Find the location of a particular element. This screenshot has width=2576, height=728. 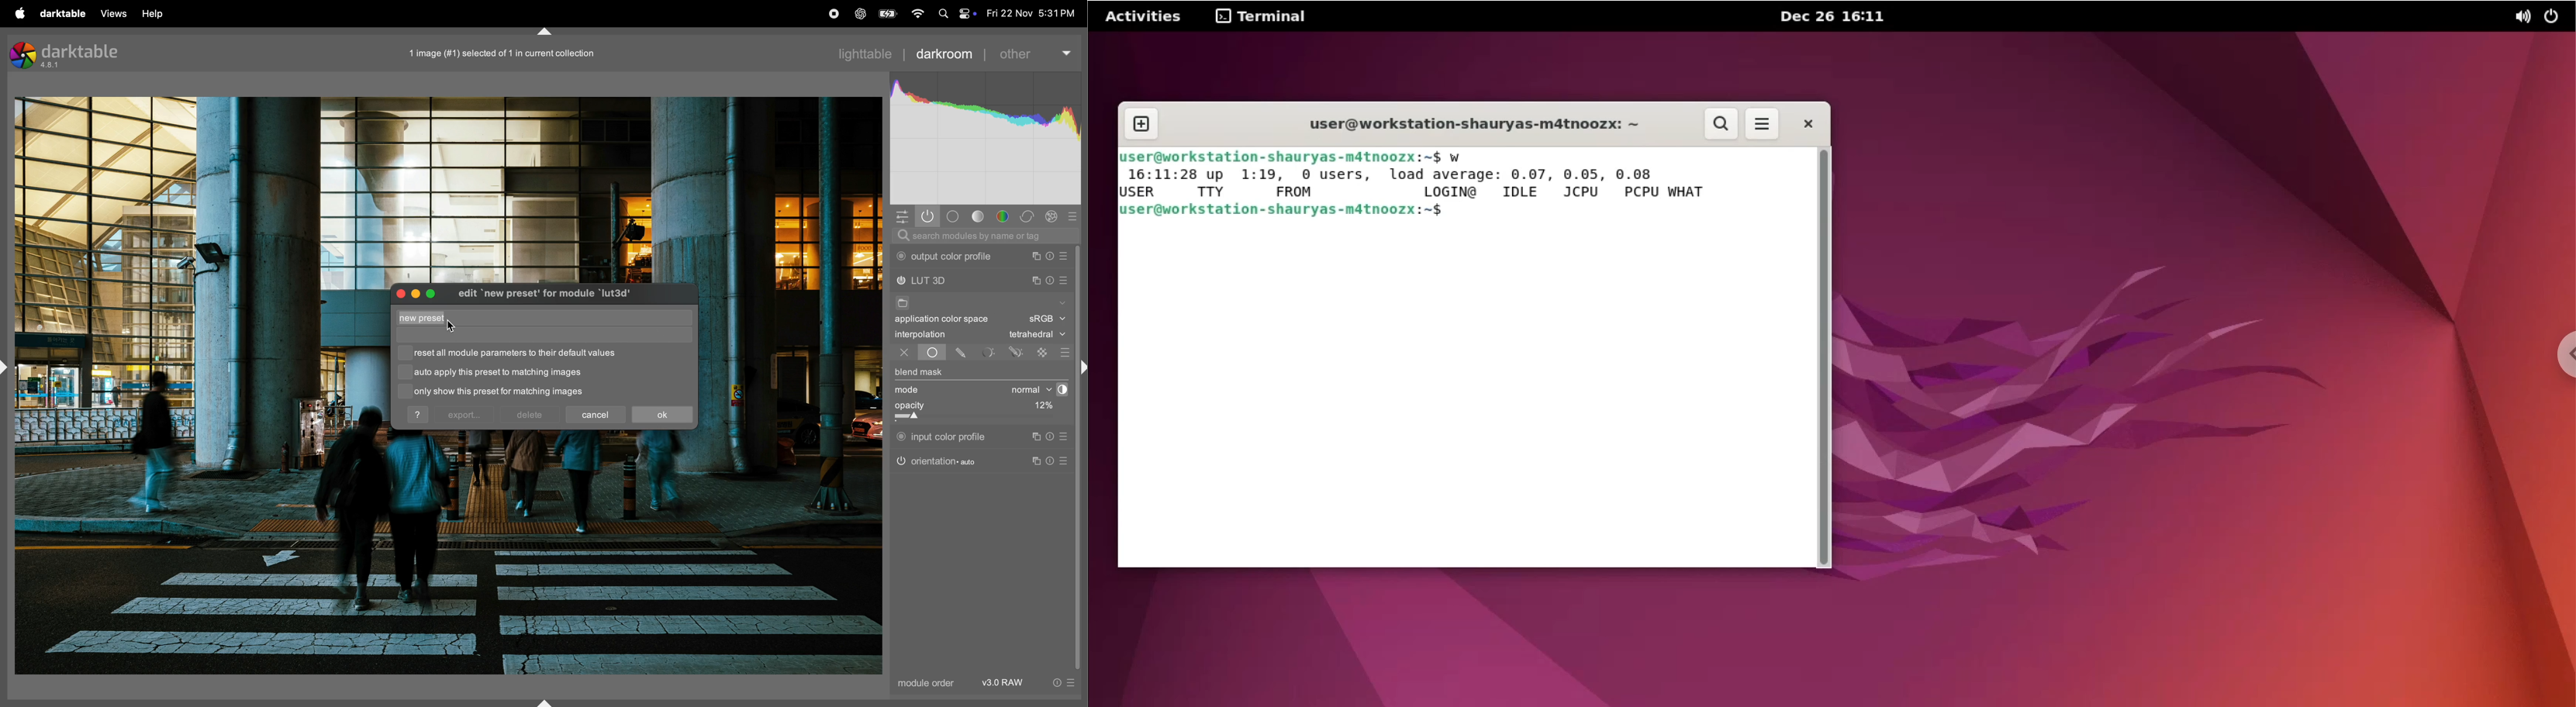

darkroom is located at coordinates (944, 53).